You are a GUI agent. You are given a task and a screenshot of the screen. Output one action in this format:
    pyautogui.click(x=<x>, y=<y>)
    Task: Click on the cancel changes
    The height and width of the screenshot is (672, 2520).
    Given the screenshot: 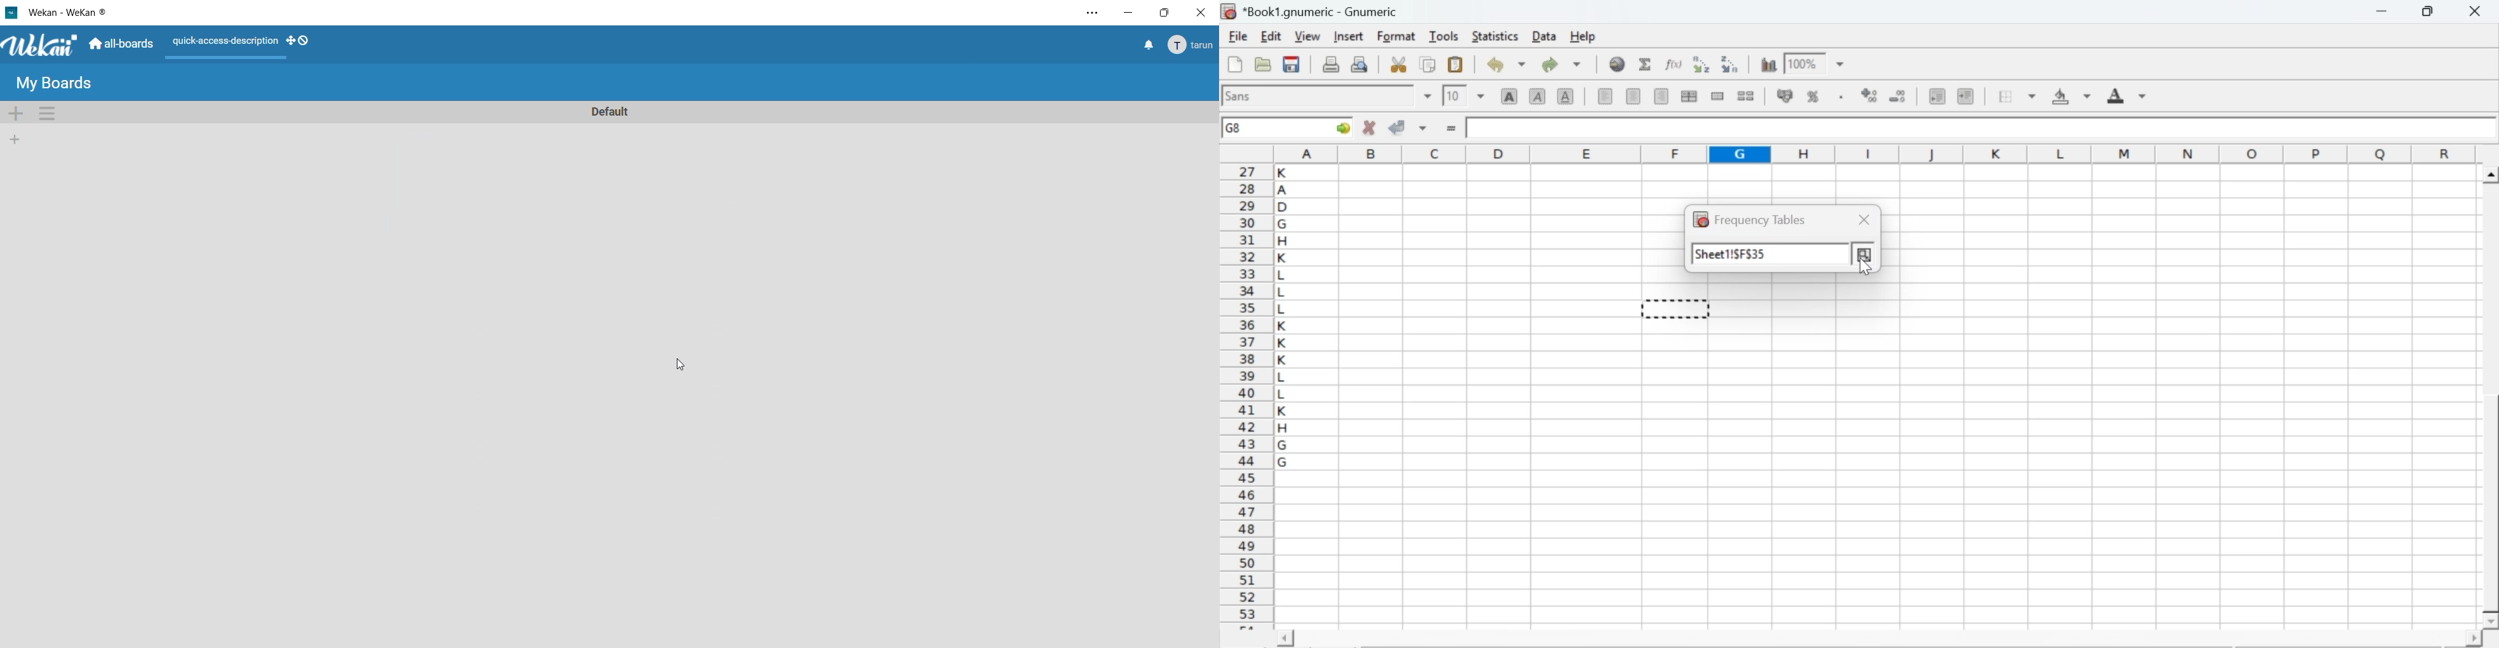 What is the action you would take?
    pyautogui.click(x=1370, y=127)
    